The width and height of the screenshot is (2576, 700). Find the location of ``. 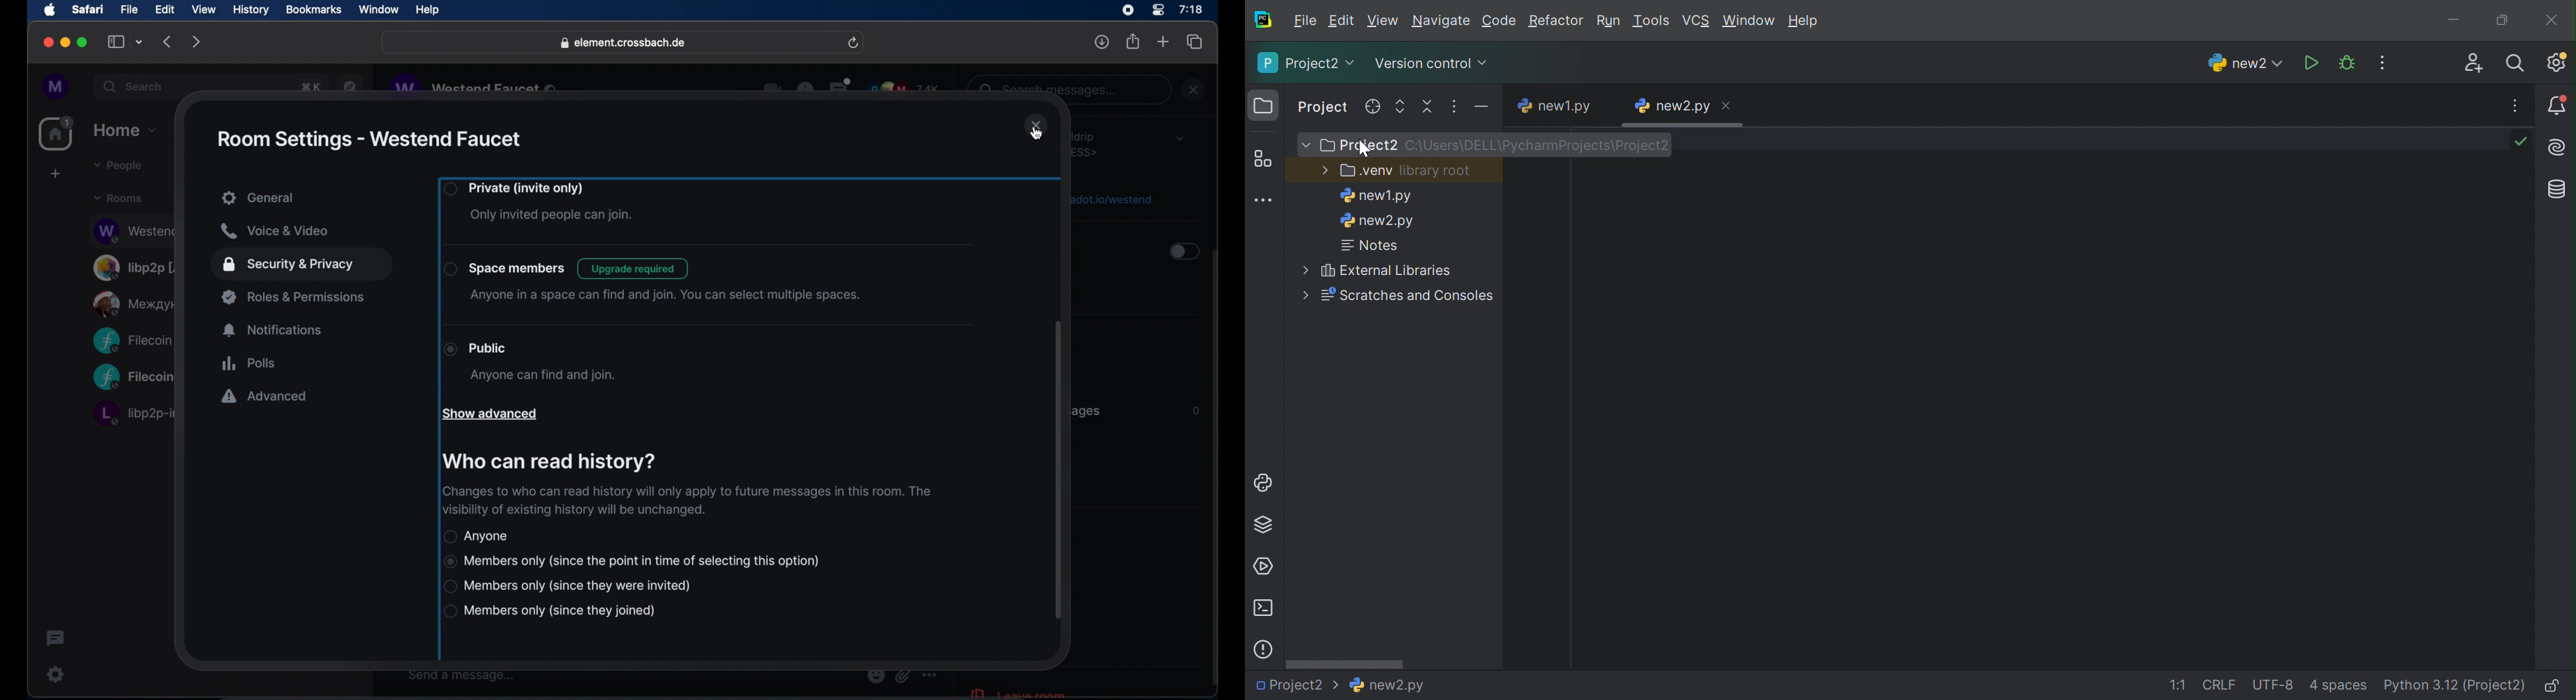

 is located at coordinates (1385, 685).